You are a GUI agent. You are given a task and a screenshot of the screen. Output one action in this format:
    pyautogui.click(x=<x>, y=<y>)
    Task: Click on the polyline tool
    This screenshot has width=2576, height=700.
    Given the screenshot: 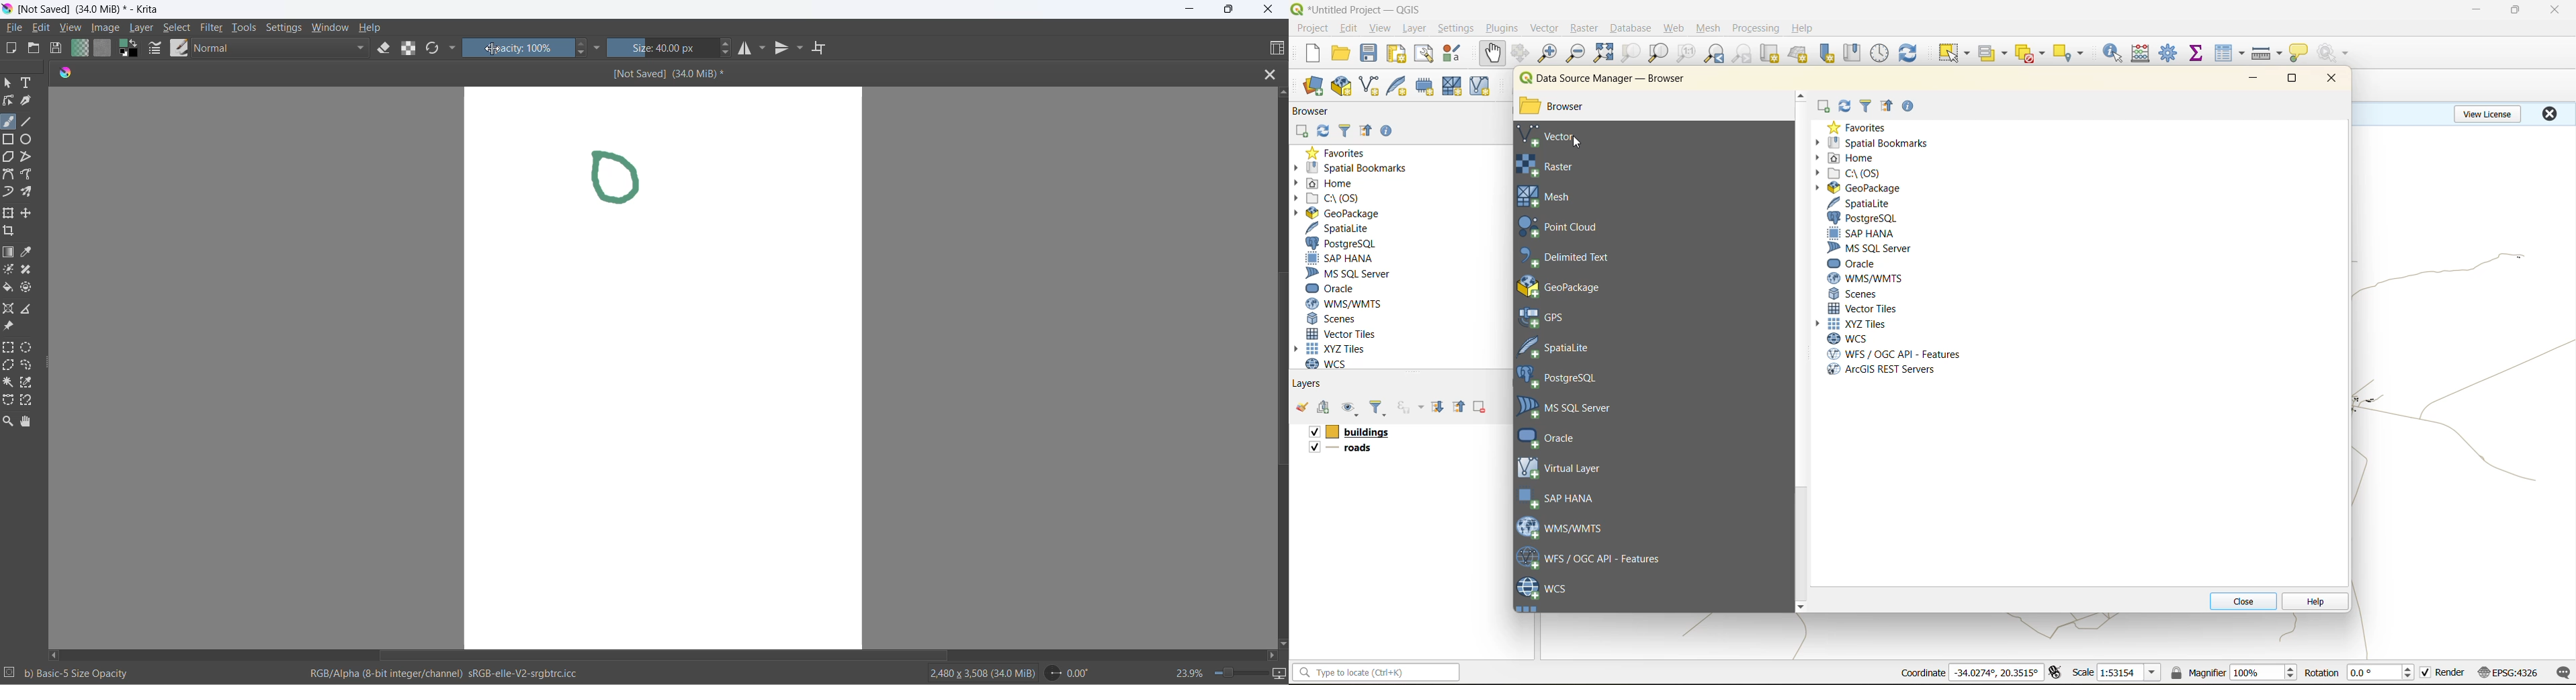 What is the action you would take?
    pyautogui.click(x=30, y=156)
    